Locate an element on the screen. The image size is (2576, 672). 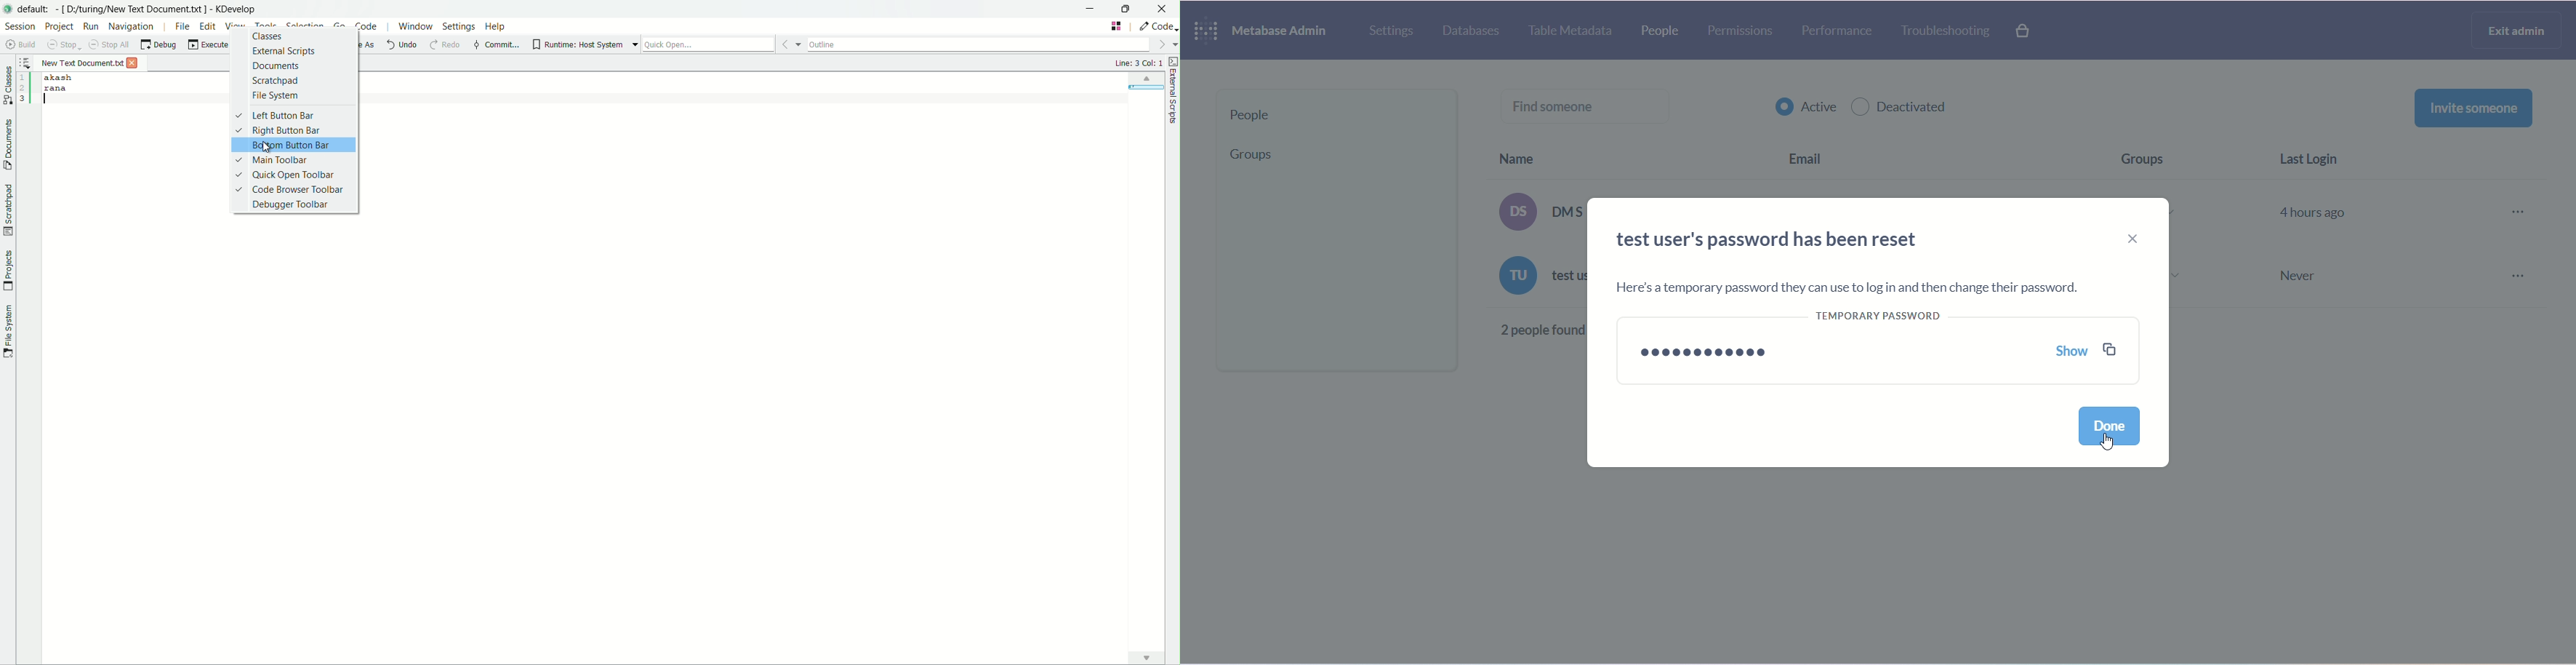
name is located at coordinates (1545, 155).